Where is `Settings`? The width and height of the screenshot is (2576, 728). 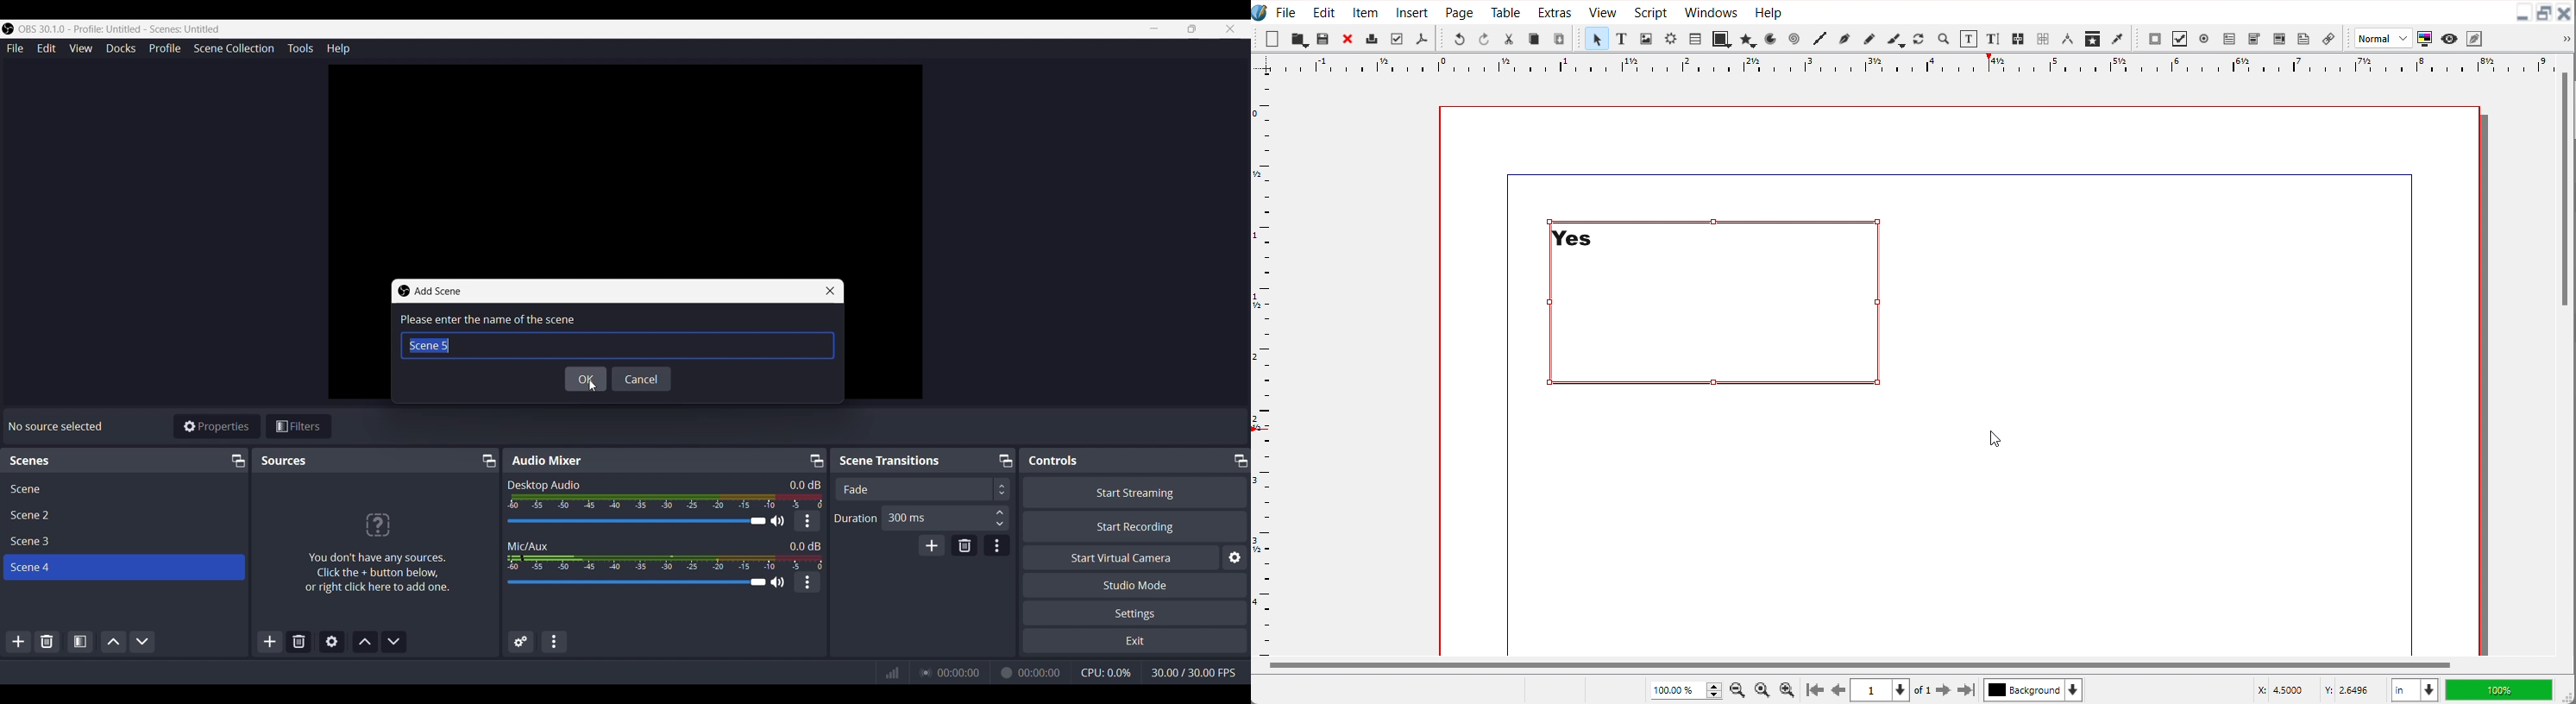
Settings is located at coordinates (1137, 613).